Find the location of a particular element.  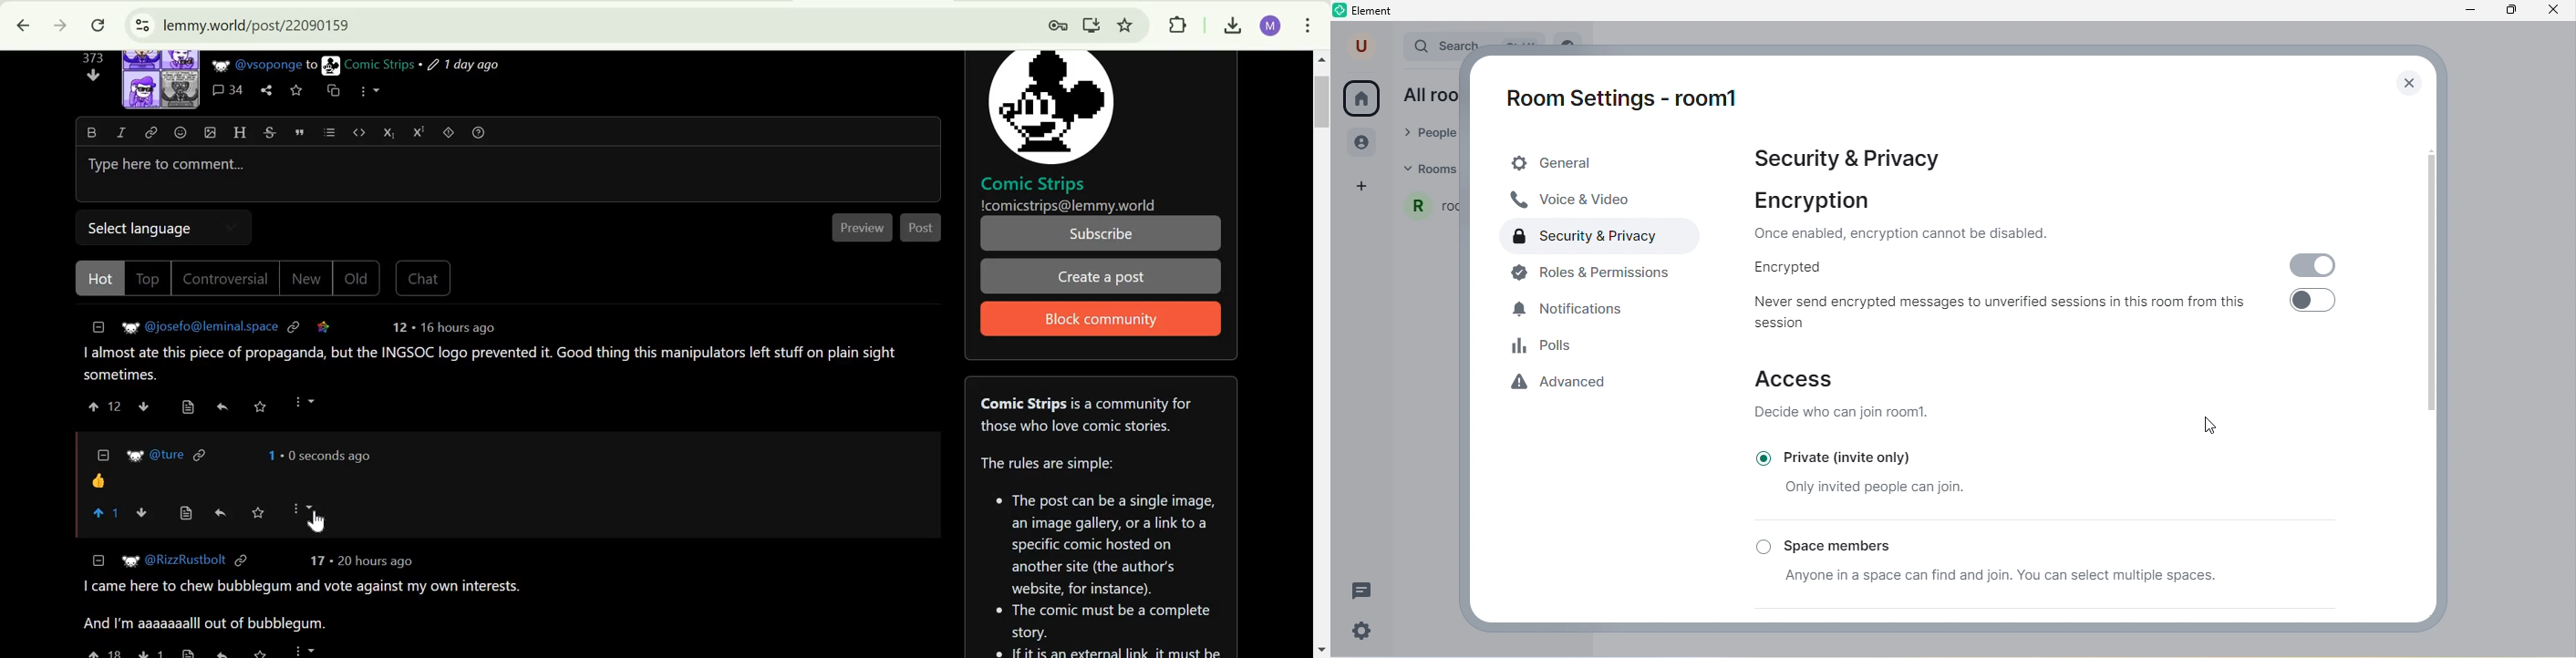

voice & video is located at coordinates (1580, 200).